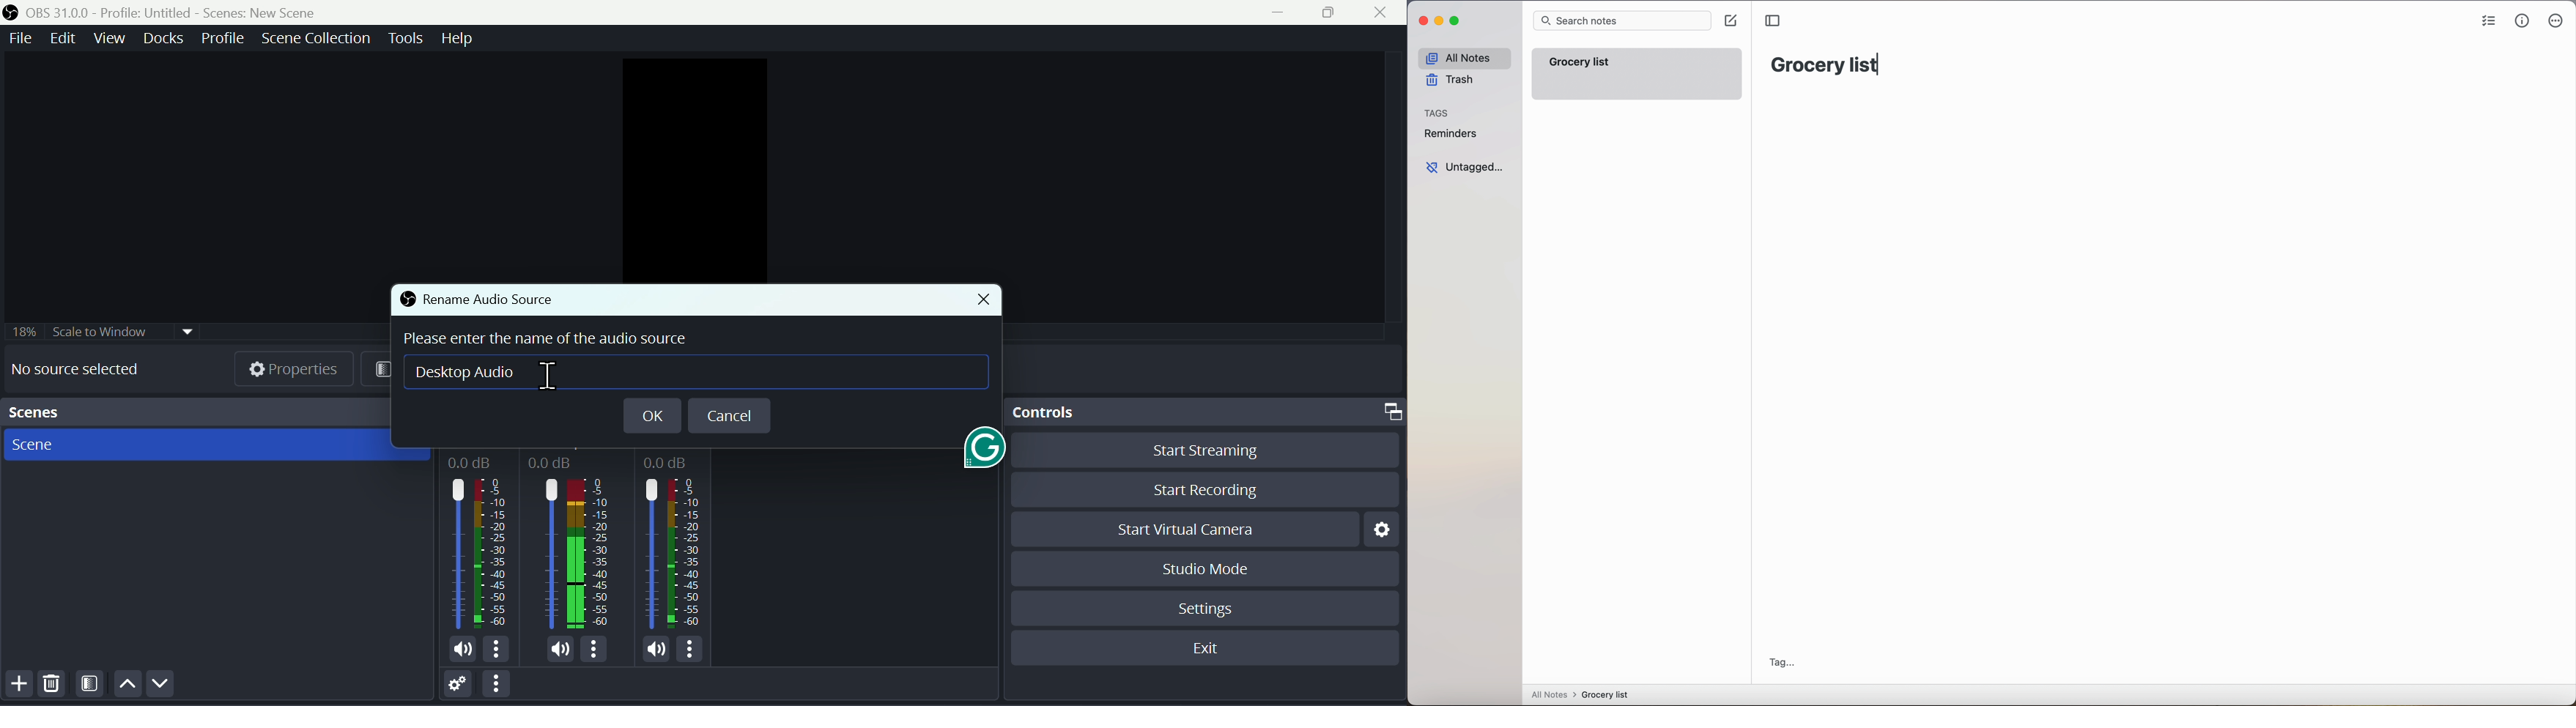 This screenshot has height=728, width=2576. What do you see at coordinates (1464, 168) in the screenshot?
I see `untagged` at bounding box center [1464, 168].